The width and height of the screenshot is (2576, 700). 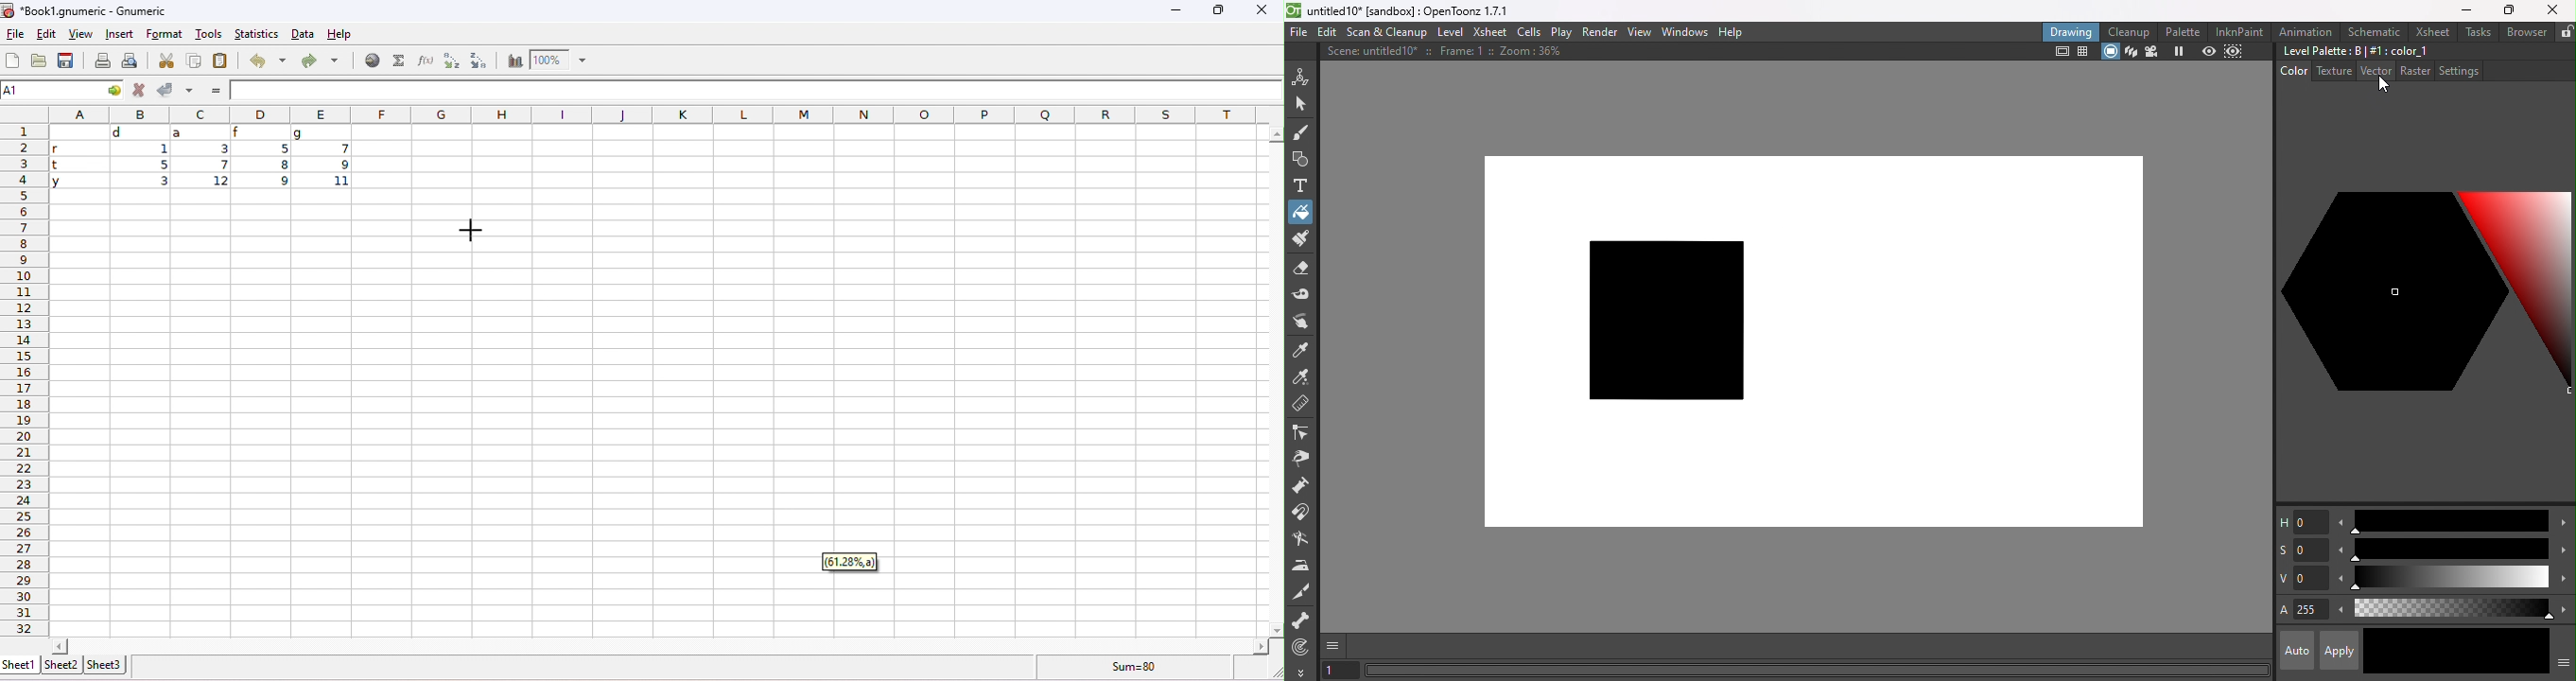 I want to click on vertical slider, so click(x=1276, y=380).